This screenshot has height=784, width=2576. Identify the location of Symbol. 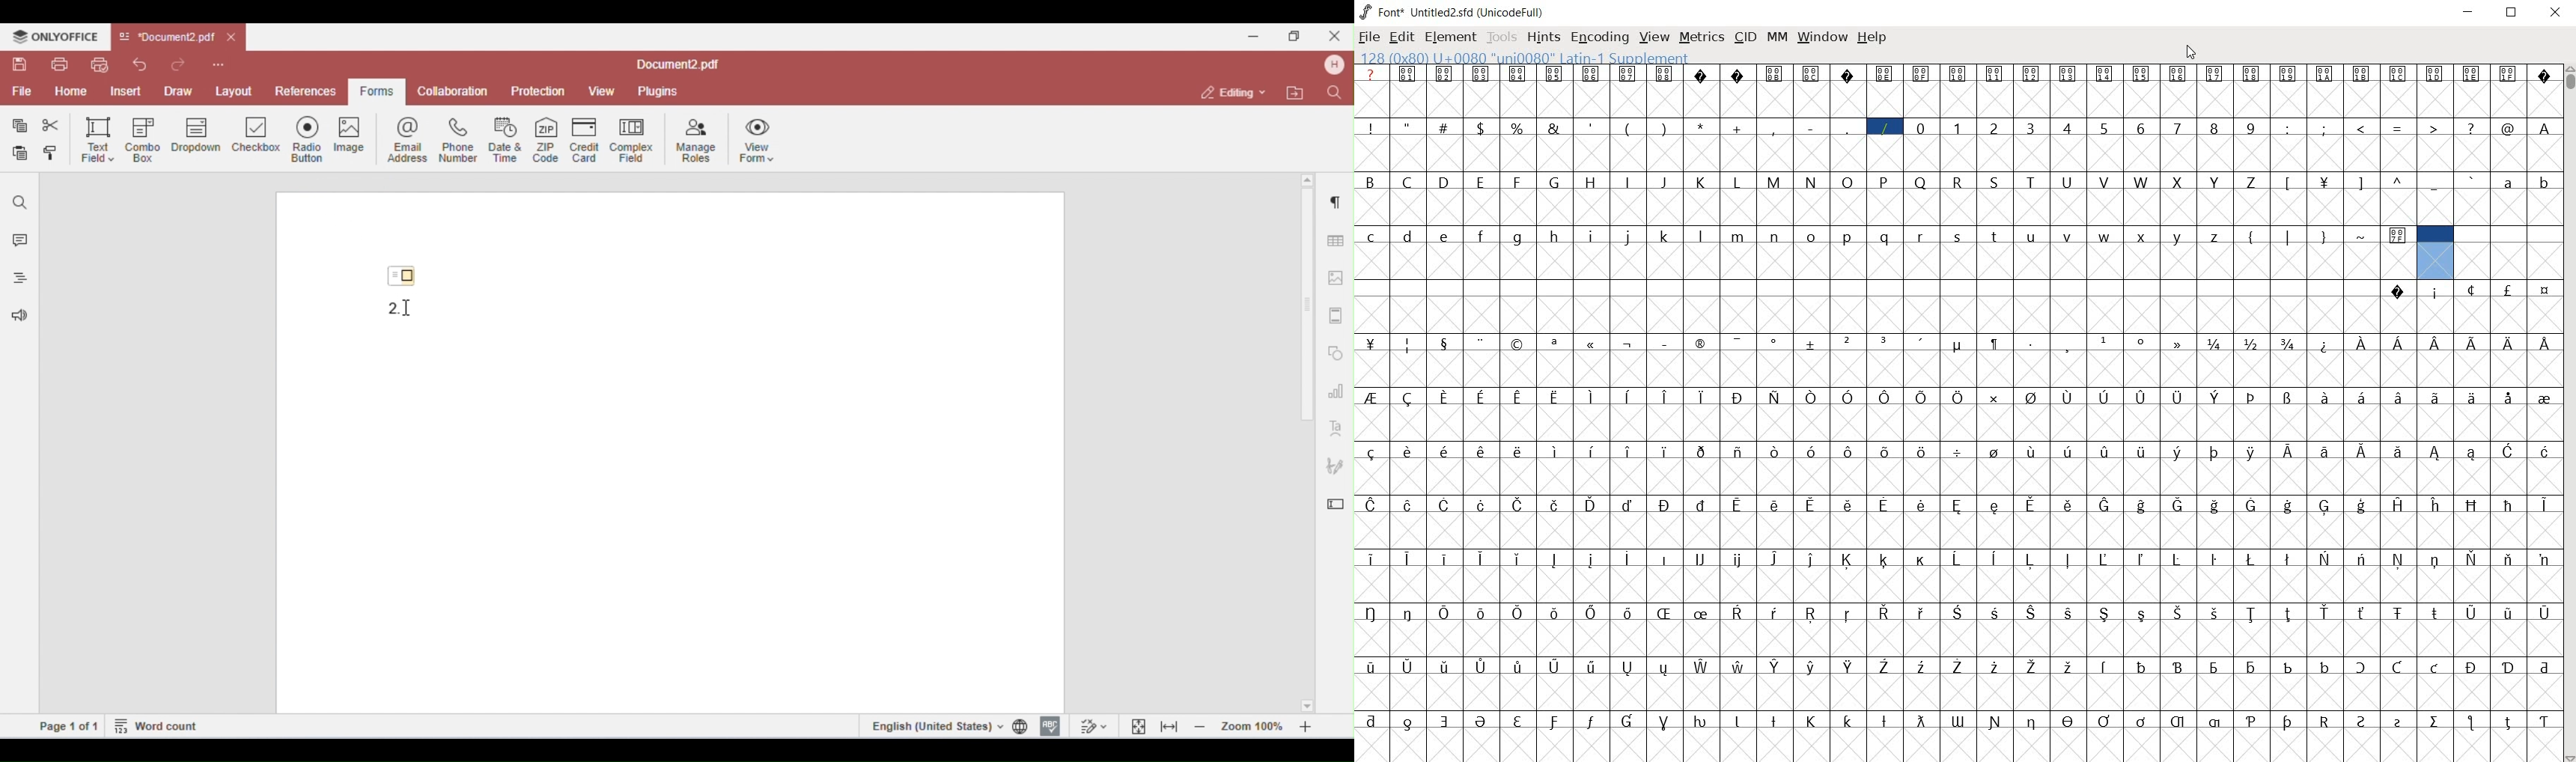
(1663, 558).